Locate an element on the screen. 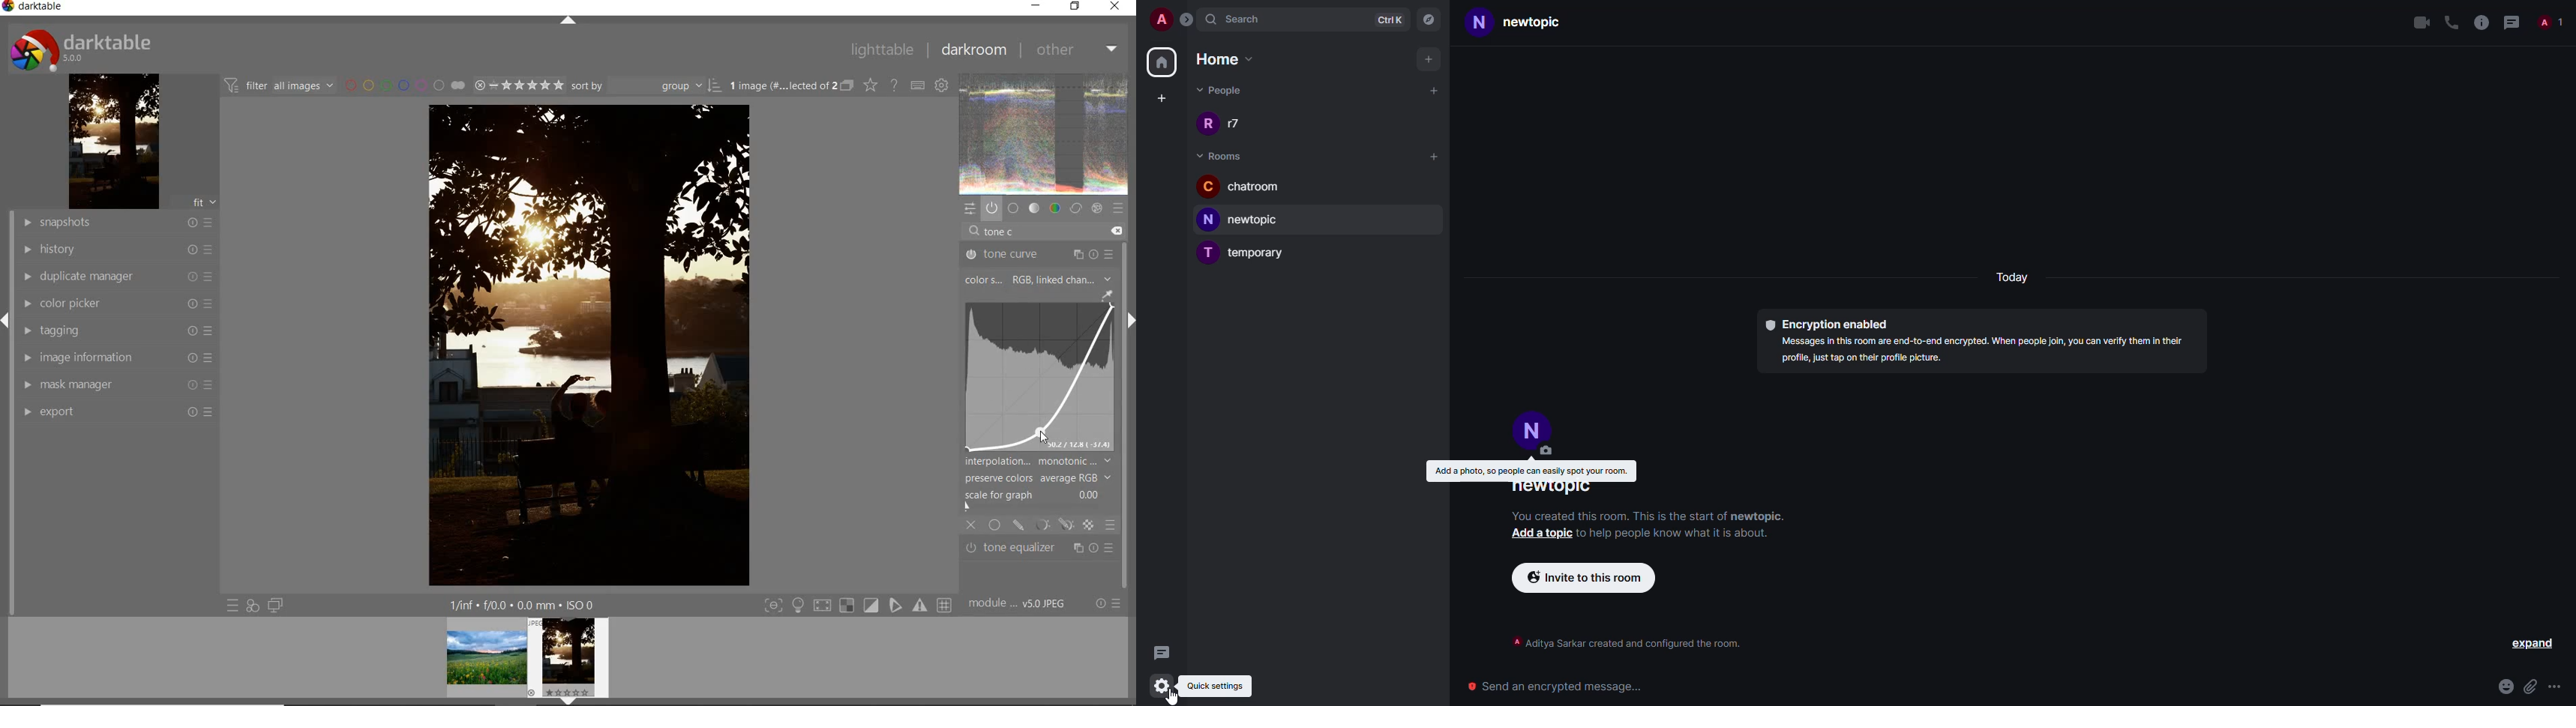  invite to this room is located at coordinates (1585, 579).